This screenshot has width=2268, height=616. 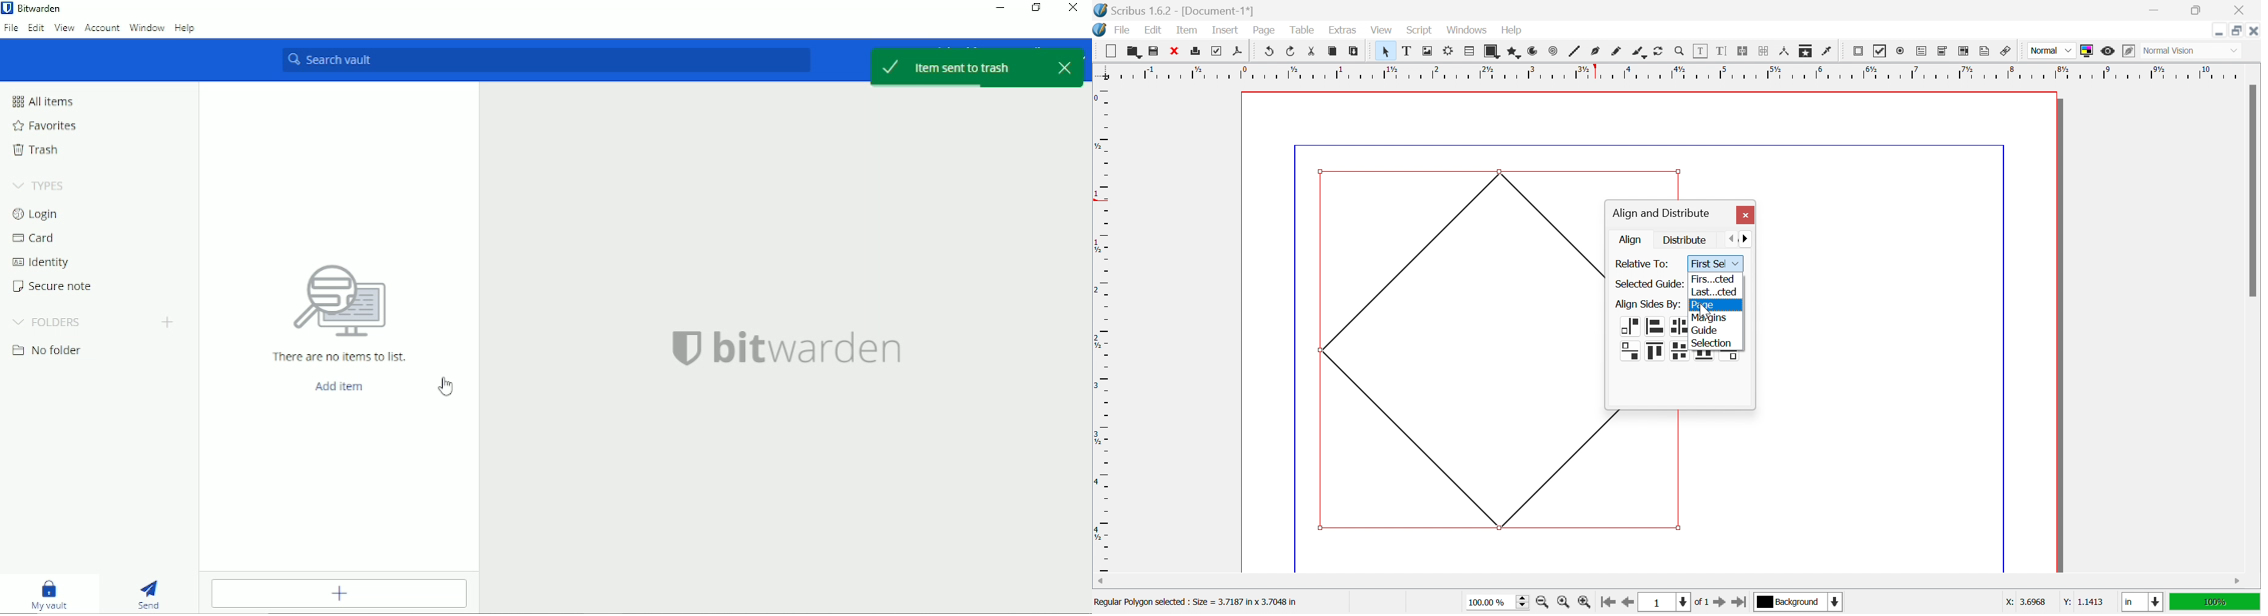 What do you see at coordinates (1764, 51) in the screenshot?
I see `Unlink text frames` at bounding box center [1764, 51].